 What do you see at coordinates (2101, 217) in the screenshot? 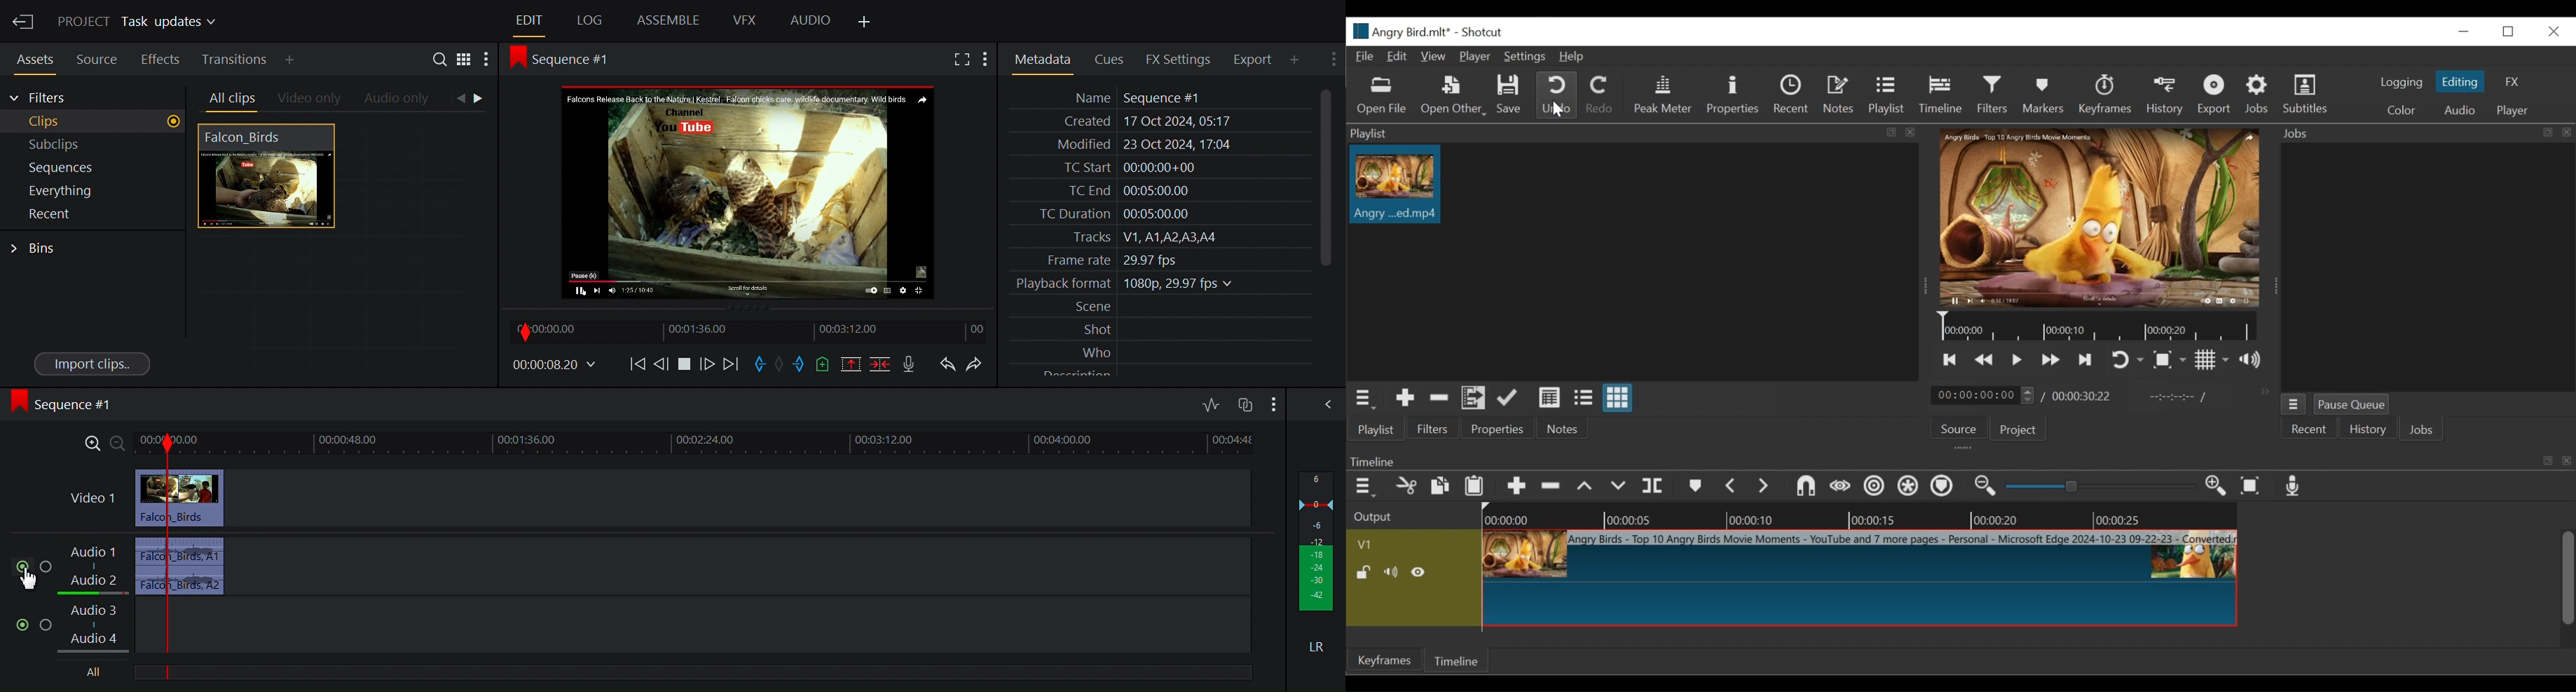
I see `Media Viewer` at bounding box center [2101, 217].